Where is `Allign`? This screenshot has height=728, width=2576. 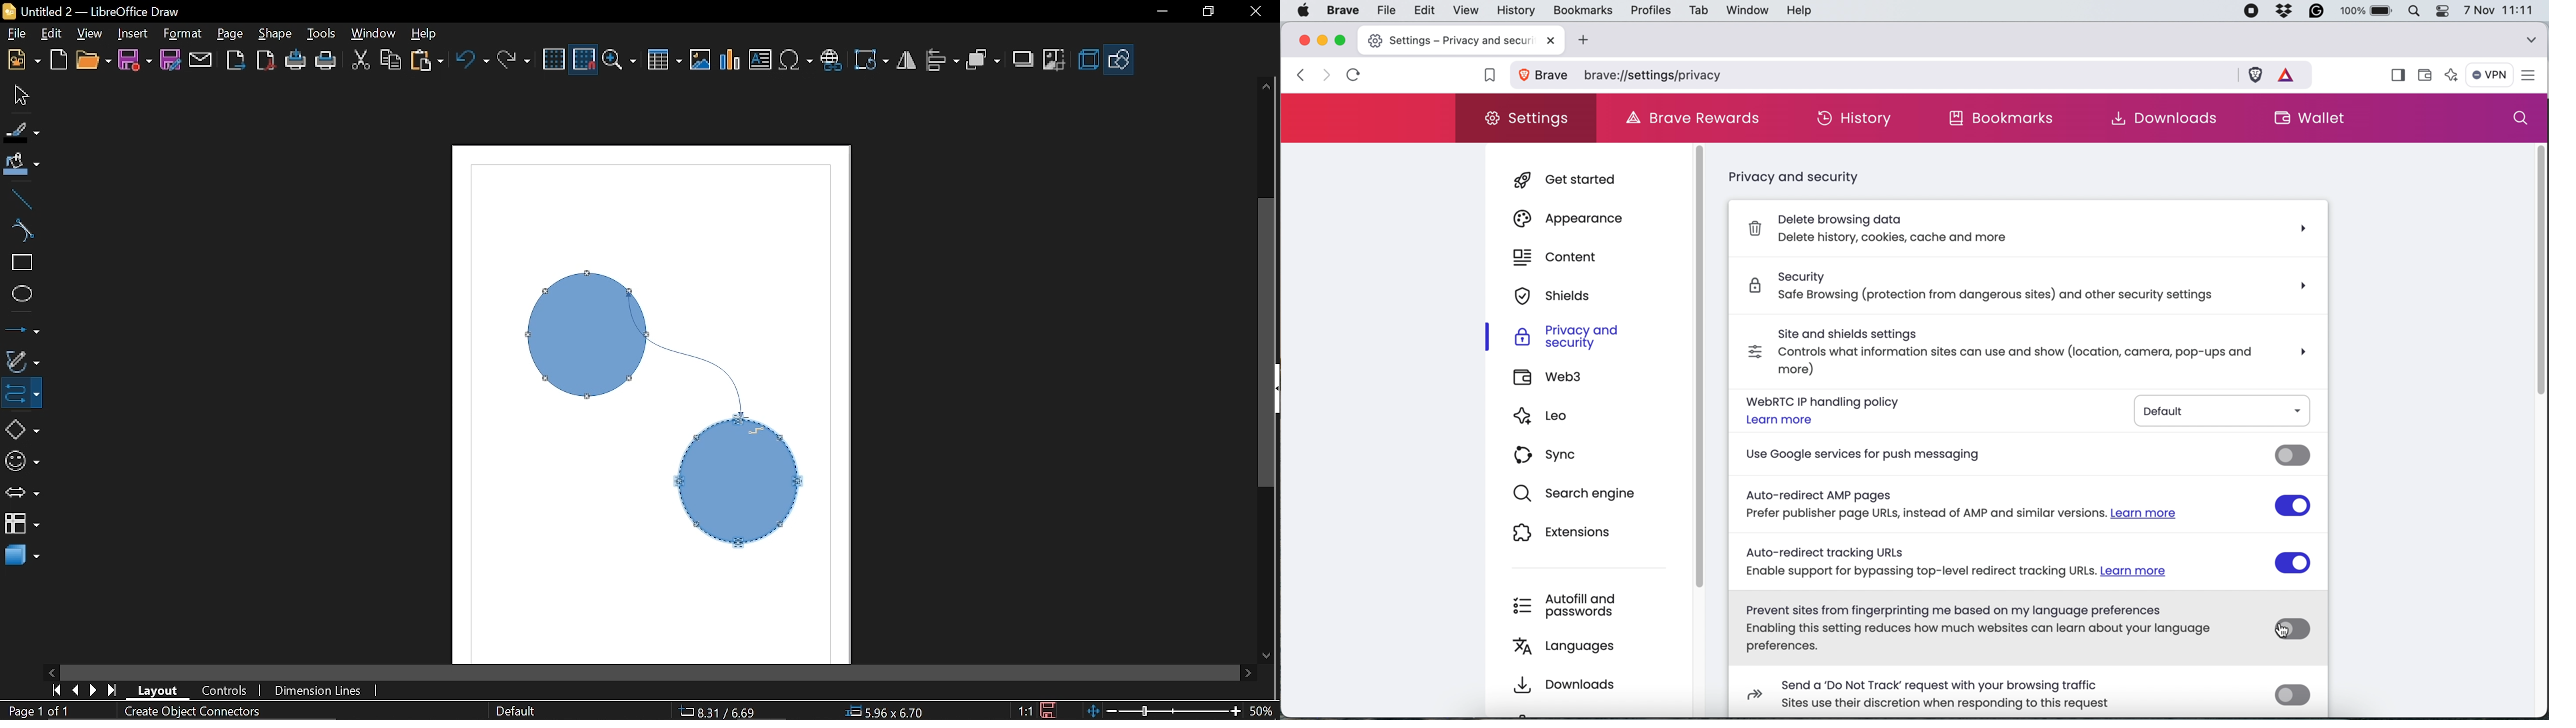 Allign is located at coordinates (942, 62).